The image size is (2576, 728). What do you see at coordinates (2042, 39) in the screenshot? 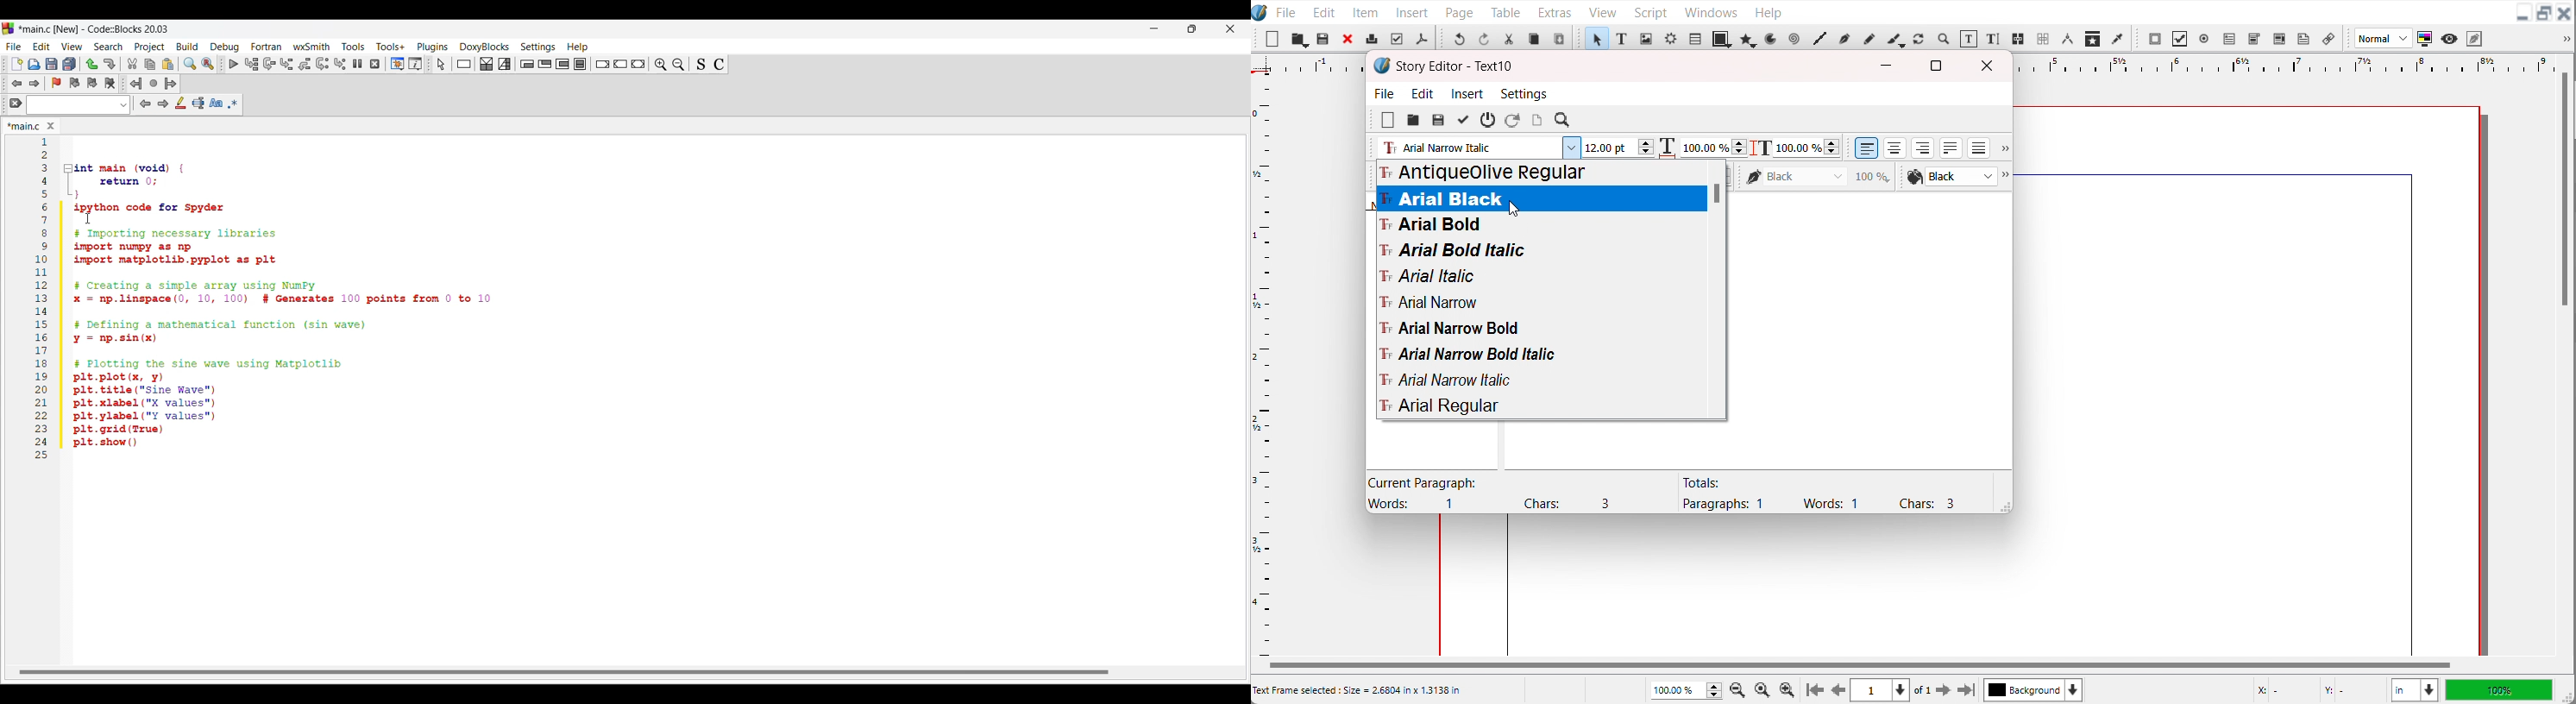
I see `Unlink text frame` at bounding box center [2042, 39].